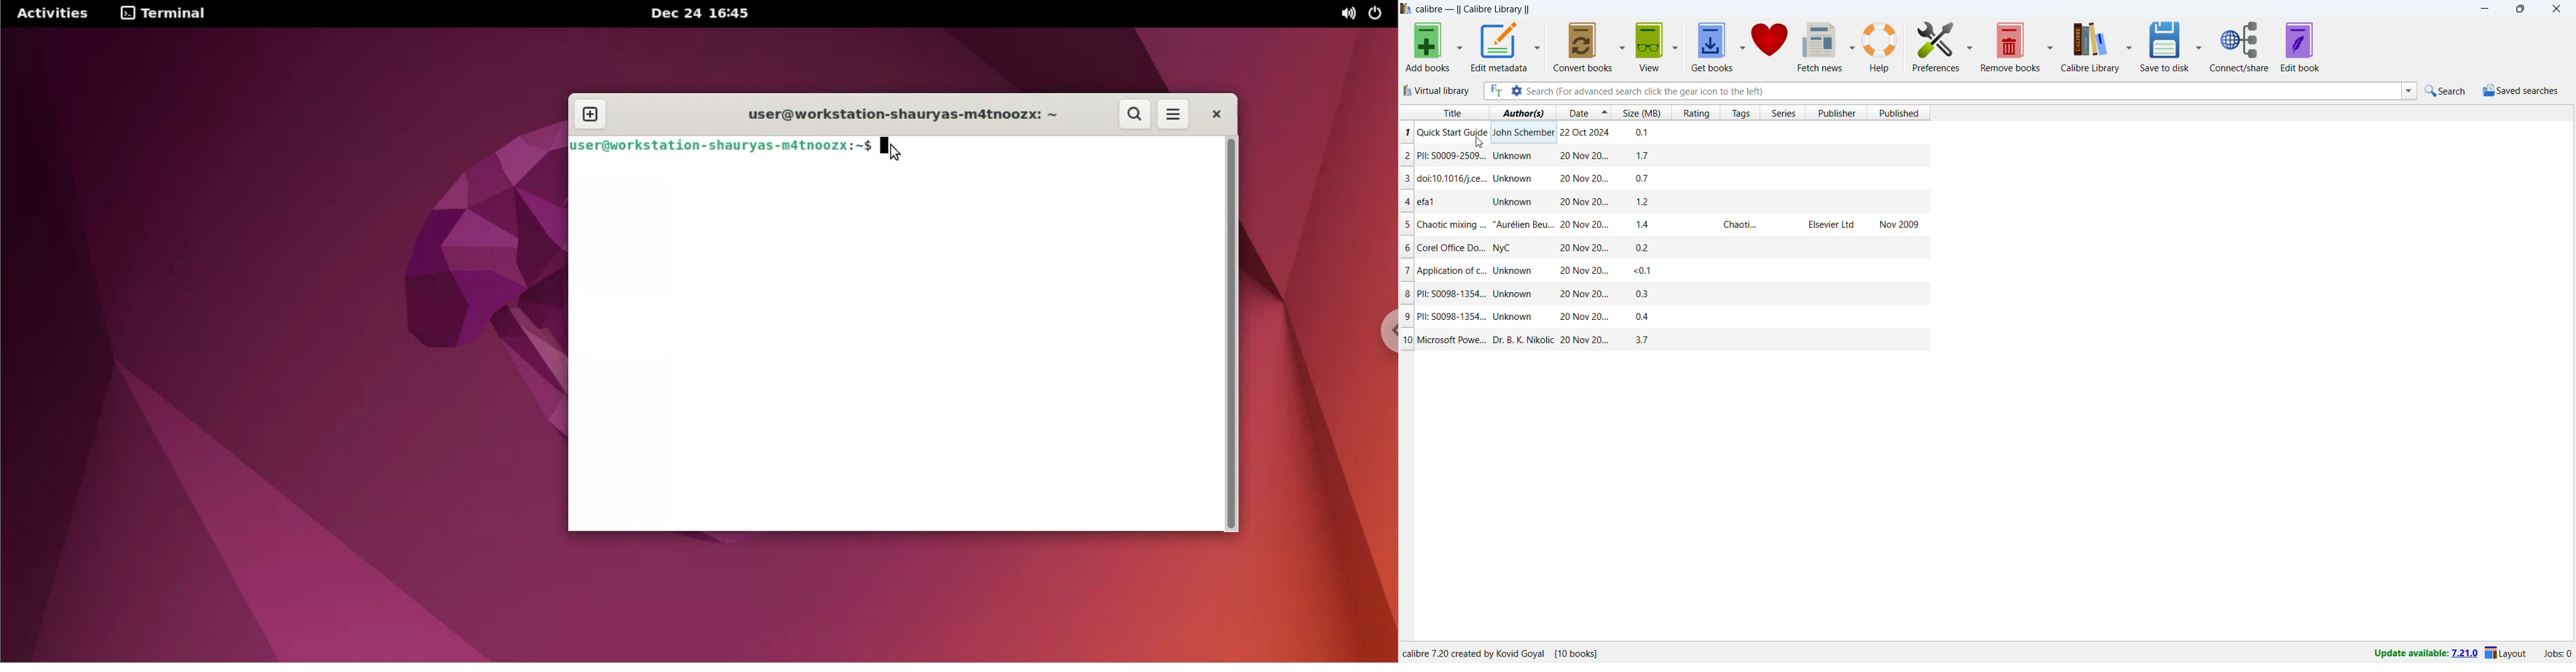  What do you see at coordinates (2445, 90) in the screenshot?
I see `do a quick search` at bounding box center [2445, 90].